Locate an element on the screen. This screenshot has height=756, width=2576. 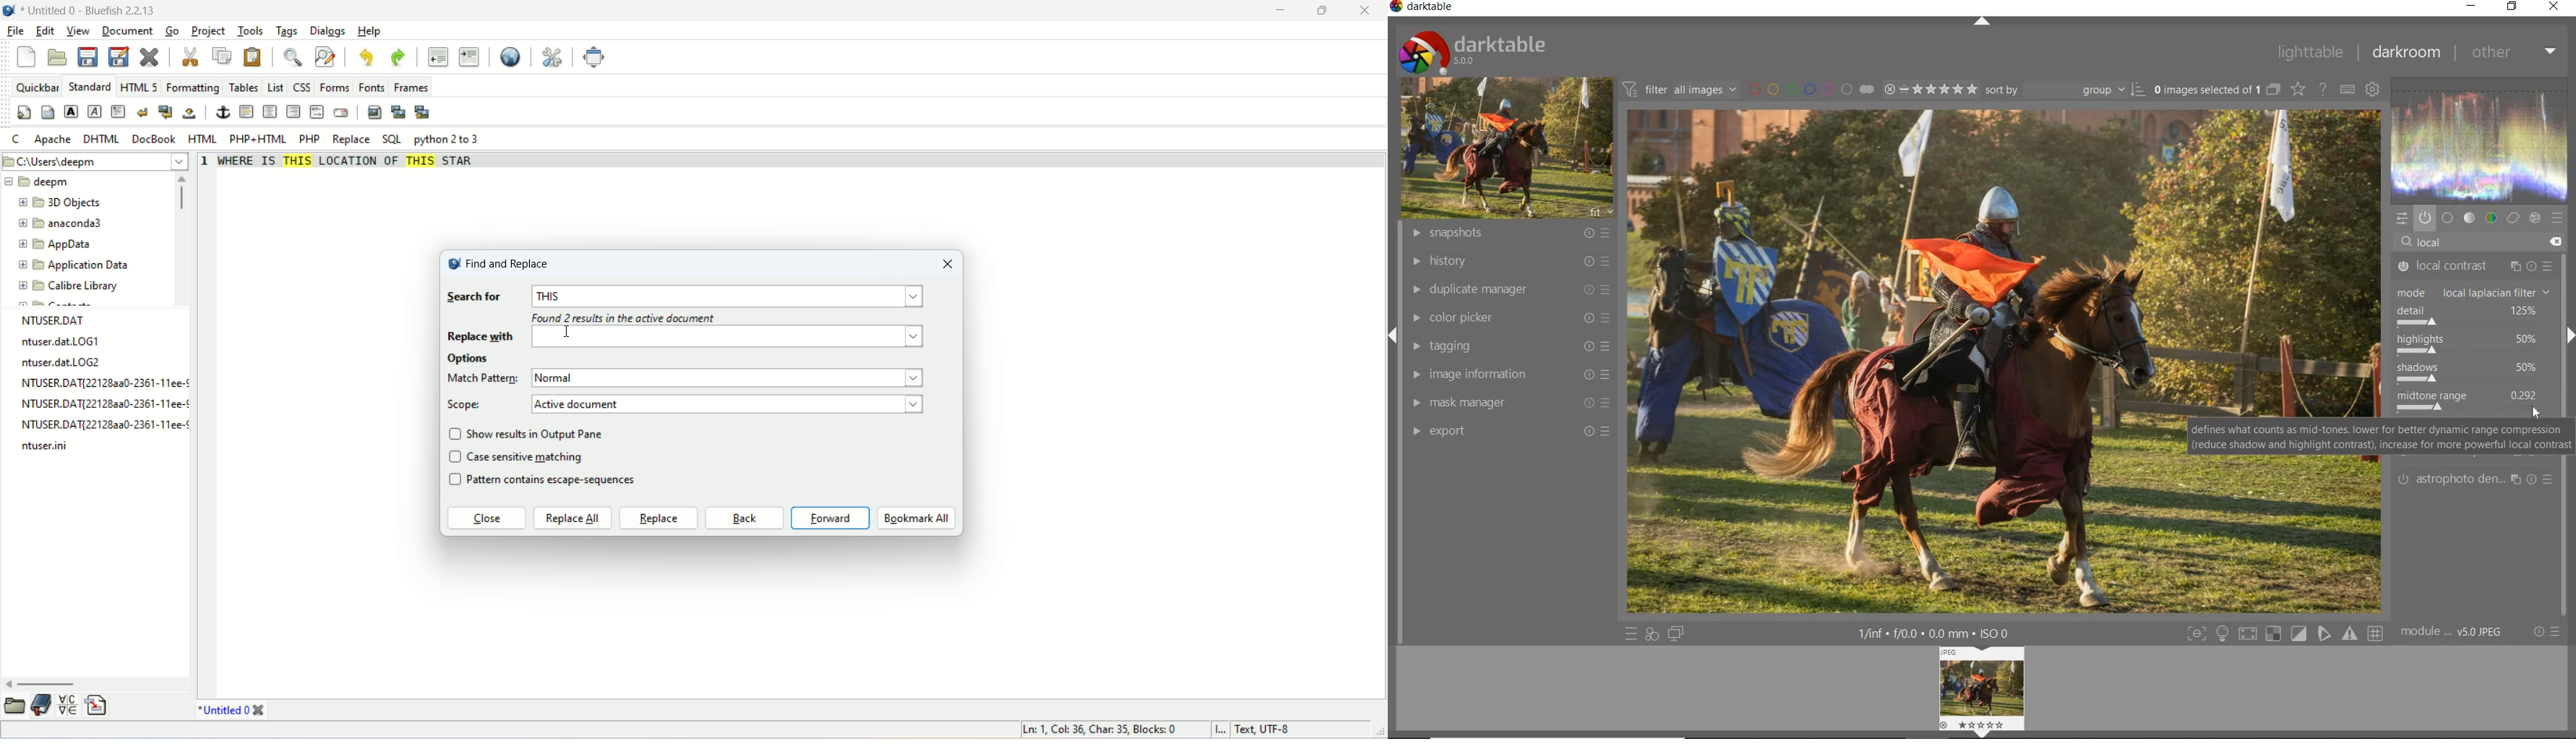
anaconda3 is located at coordinates (61, 224).